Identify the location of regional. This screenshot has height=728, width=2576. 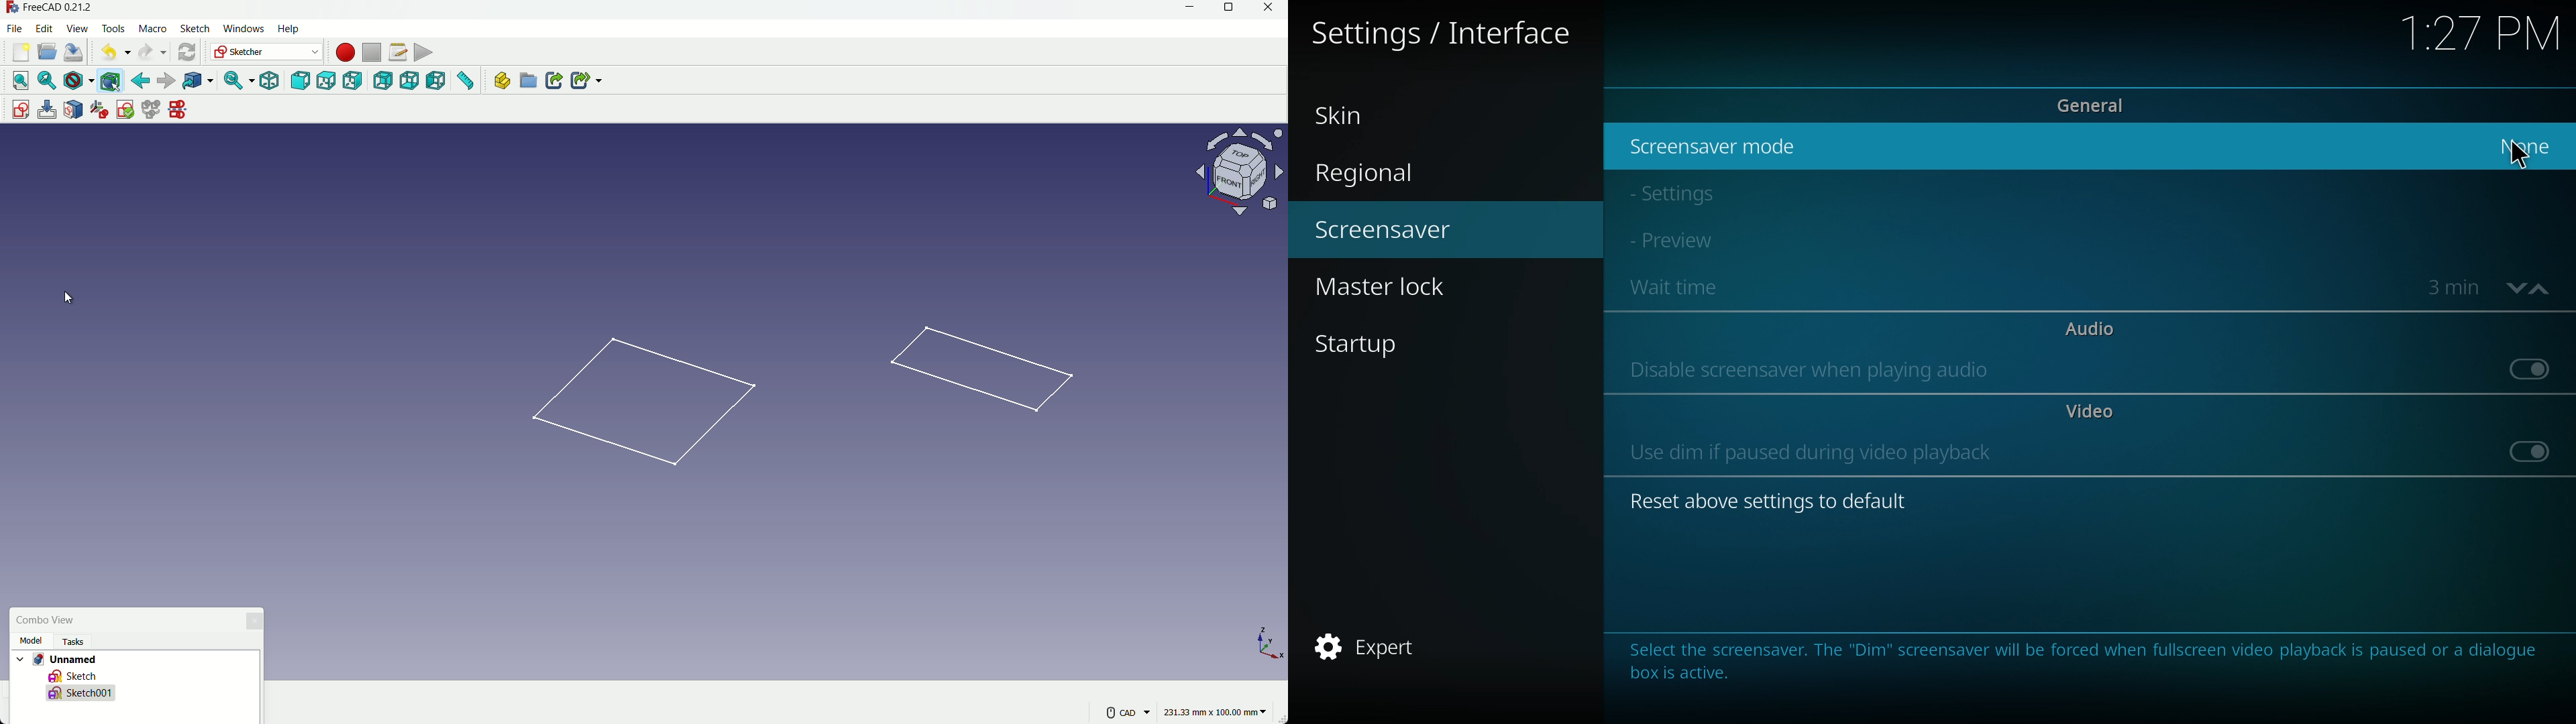
(1399, 169).